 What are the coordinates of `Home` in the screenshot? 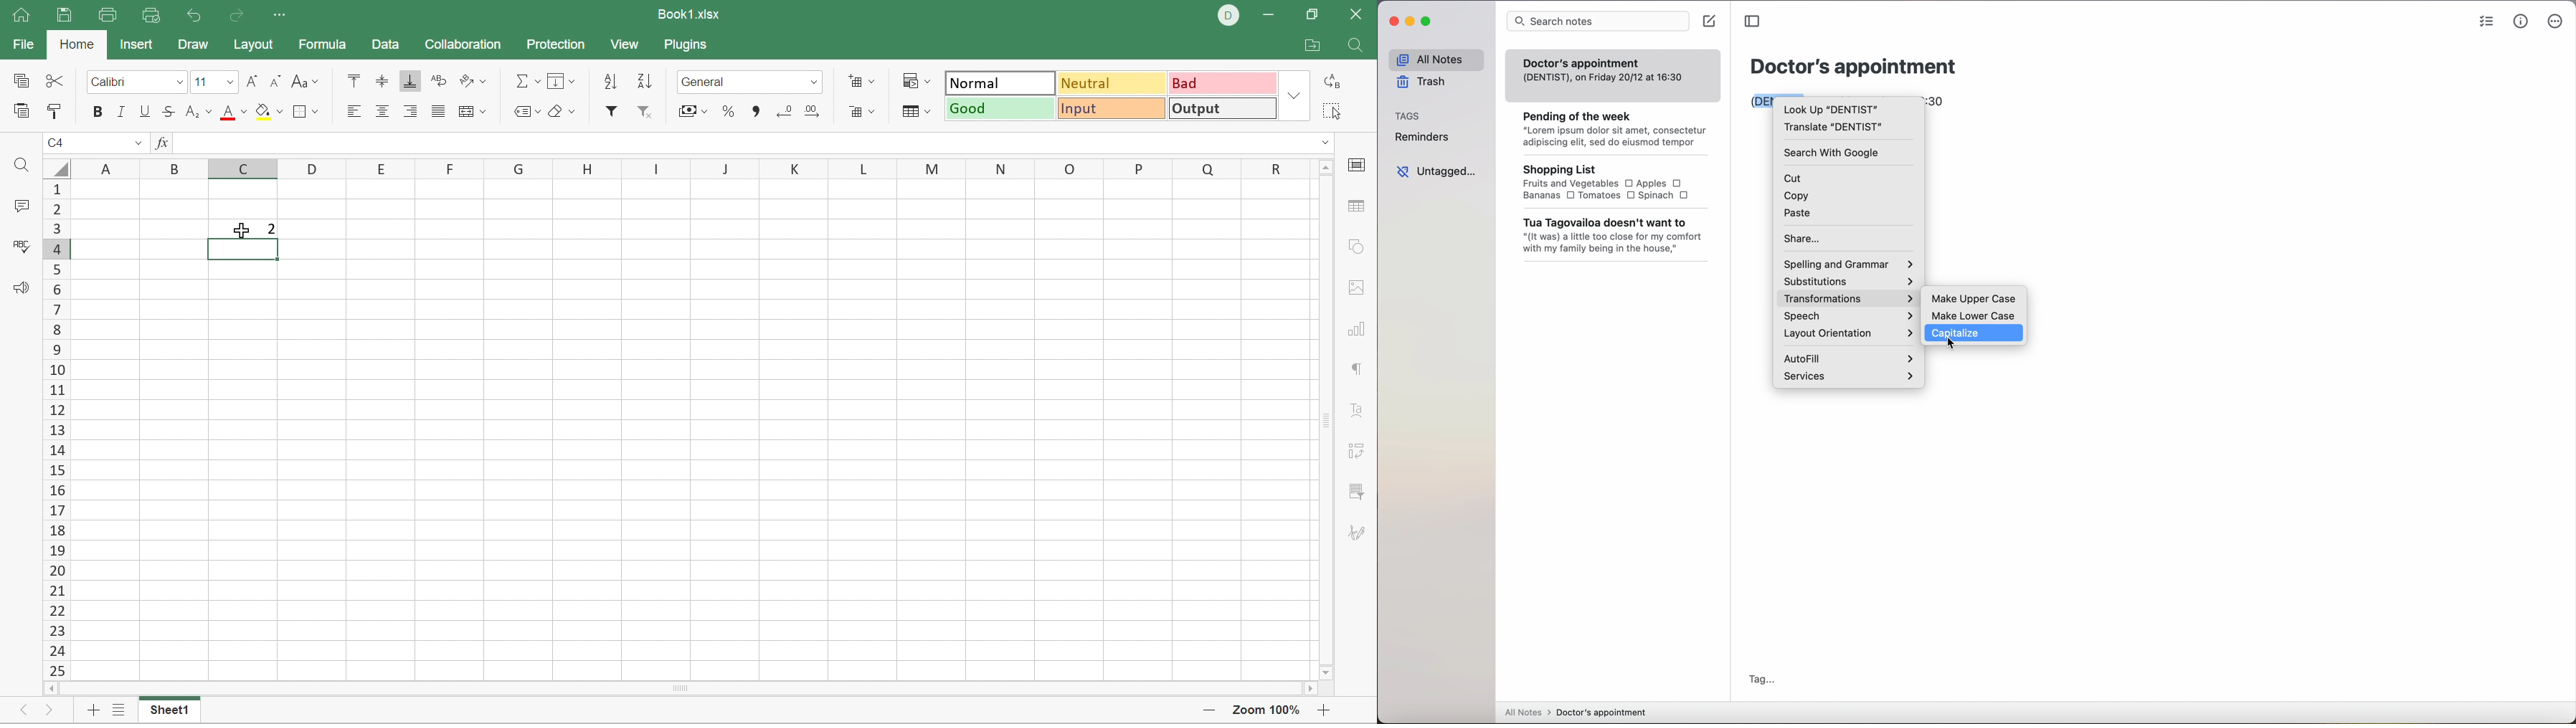 It's located at (75, 44).